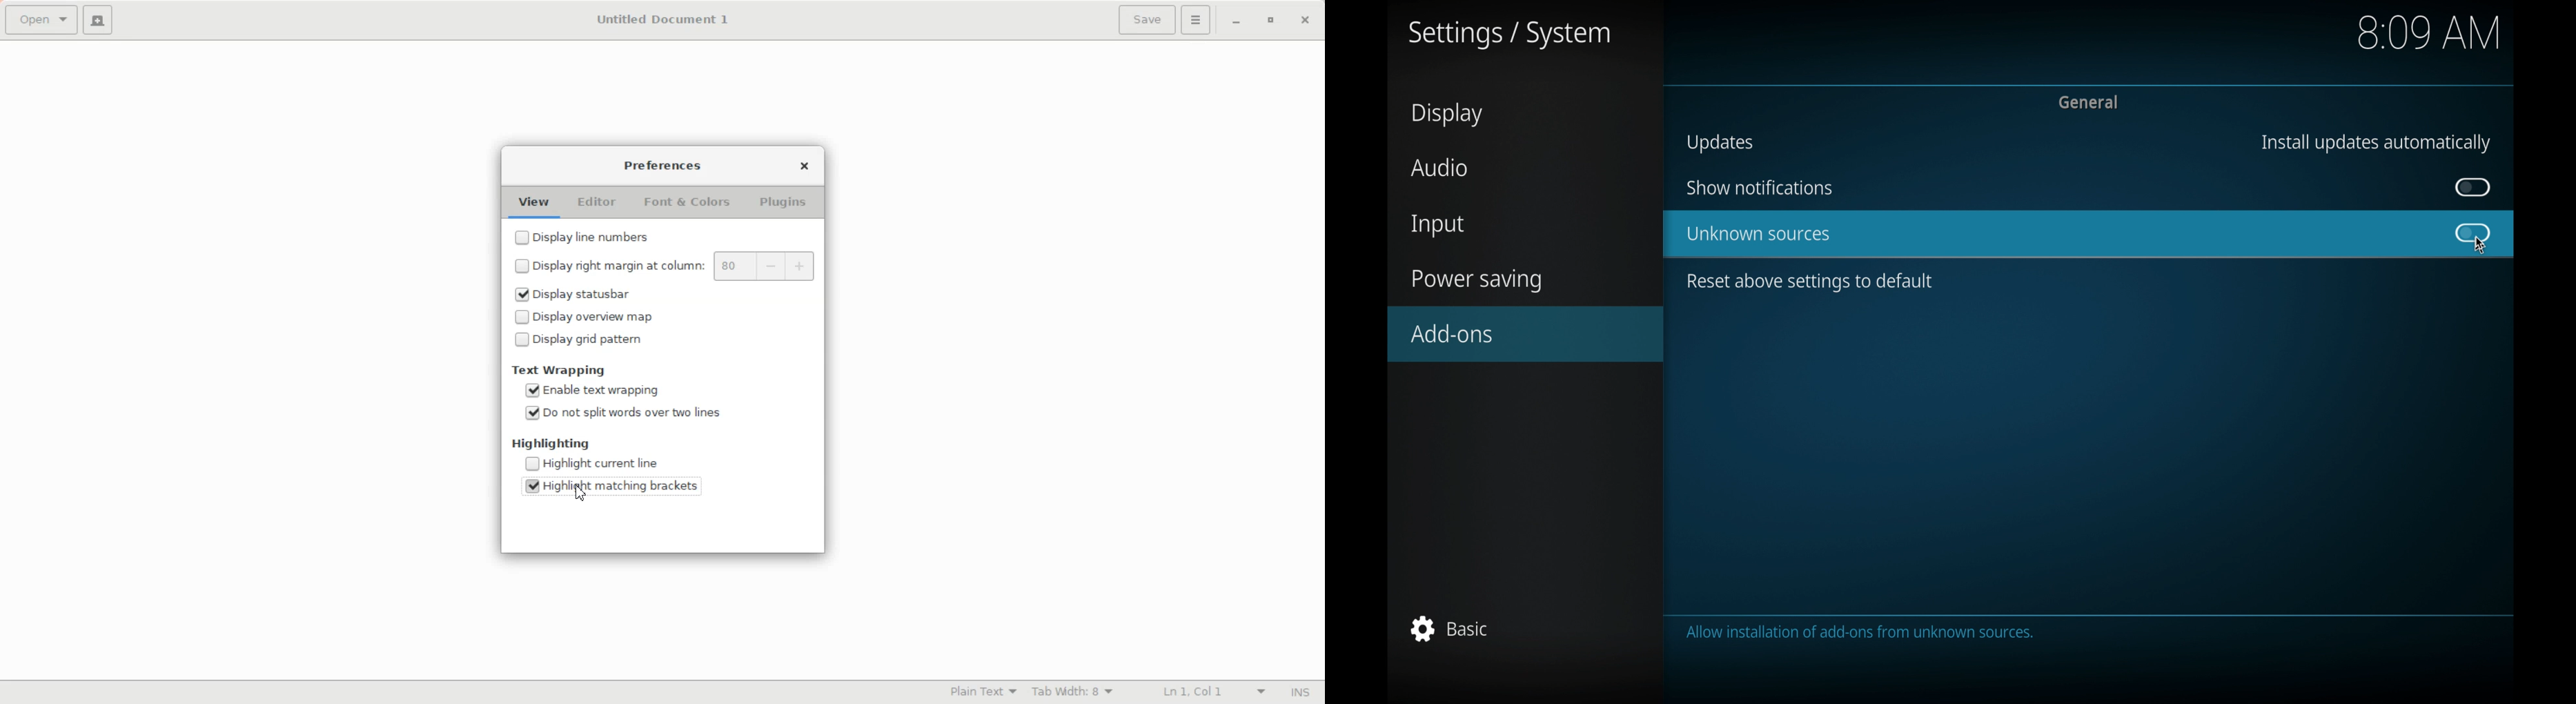 The image size is (2576, 728). What do you see at coordinates (2431, 32) in the screenshot?
I see `8.09 am` at bounding box center [2431, 32].